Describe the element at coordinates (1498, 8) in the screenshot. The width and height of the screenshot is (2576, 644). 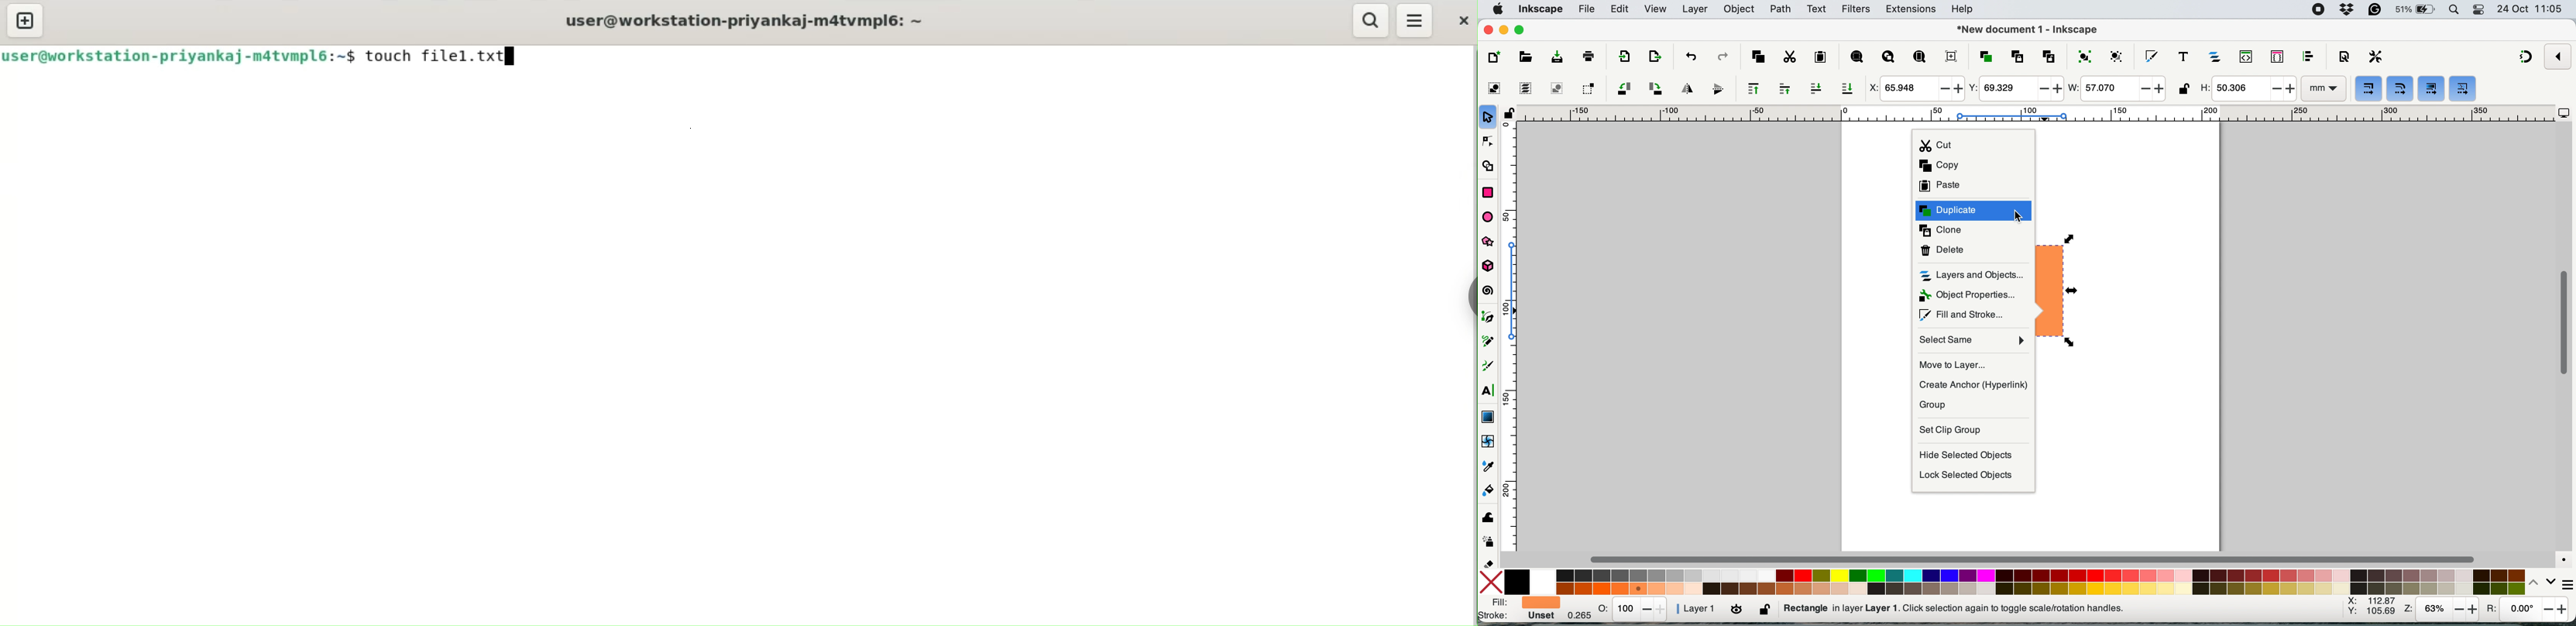
I see `system logo` at that location.